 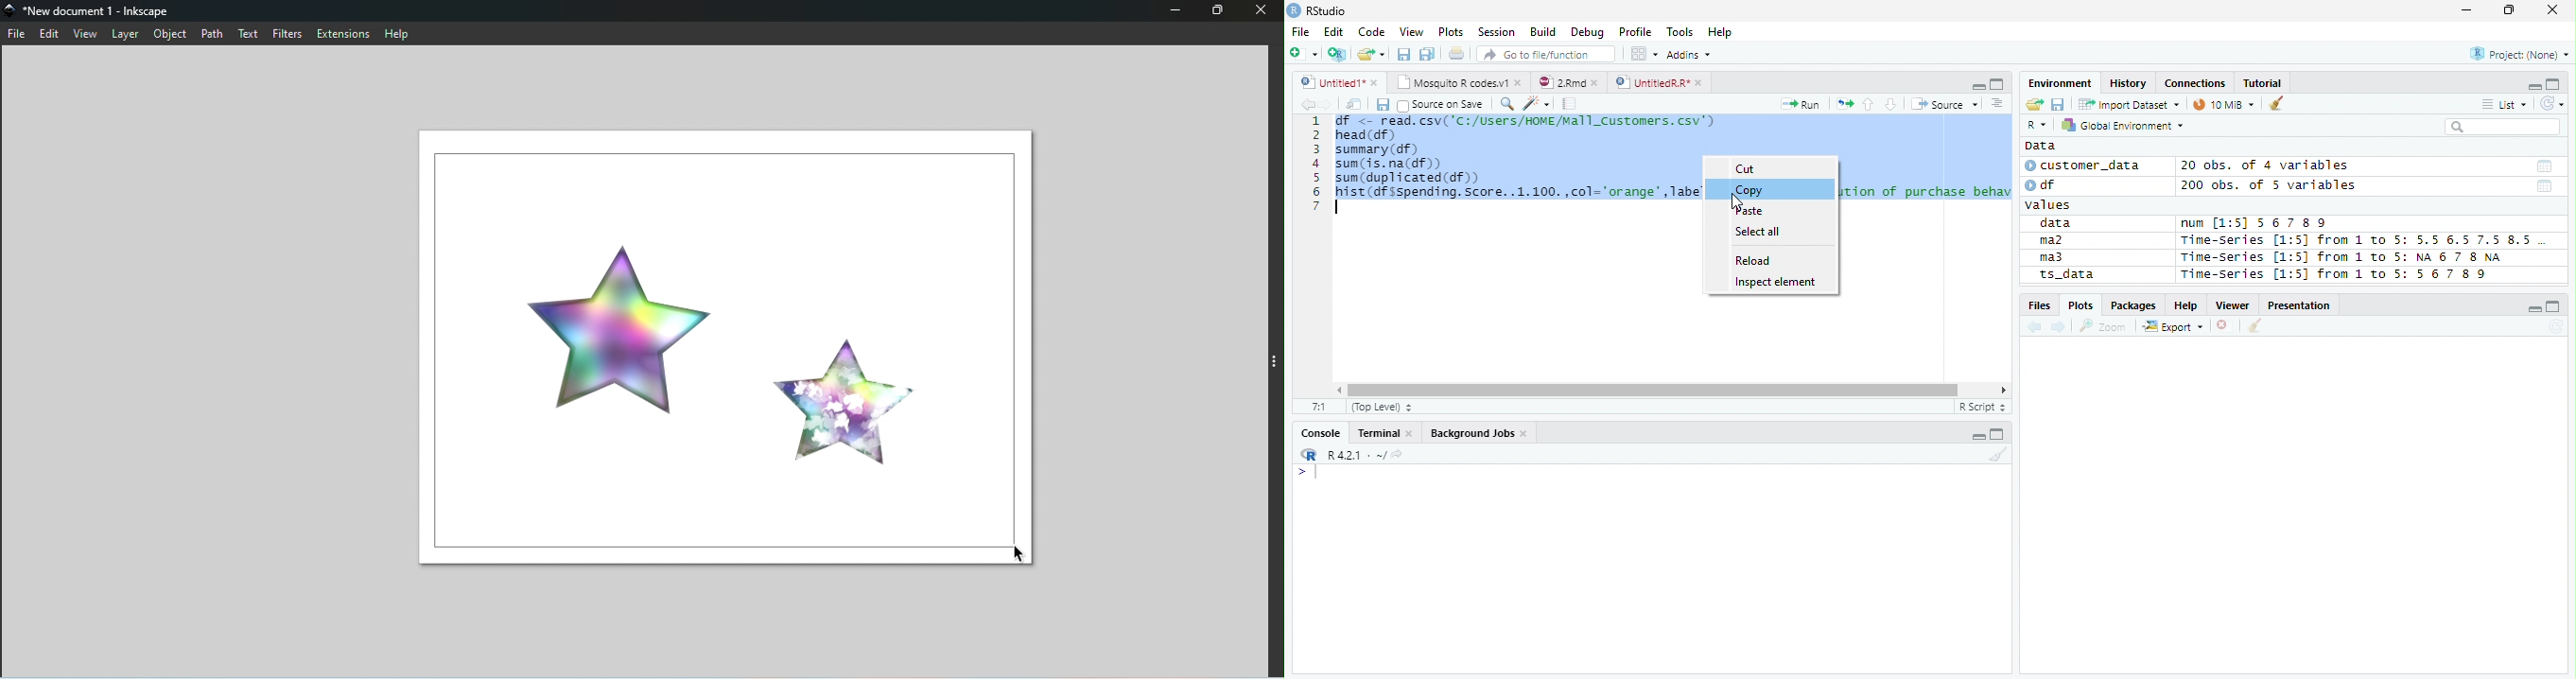 I want to click on Minimize, so click(x=2535, y=310).